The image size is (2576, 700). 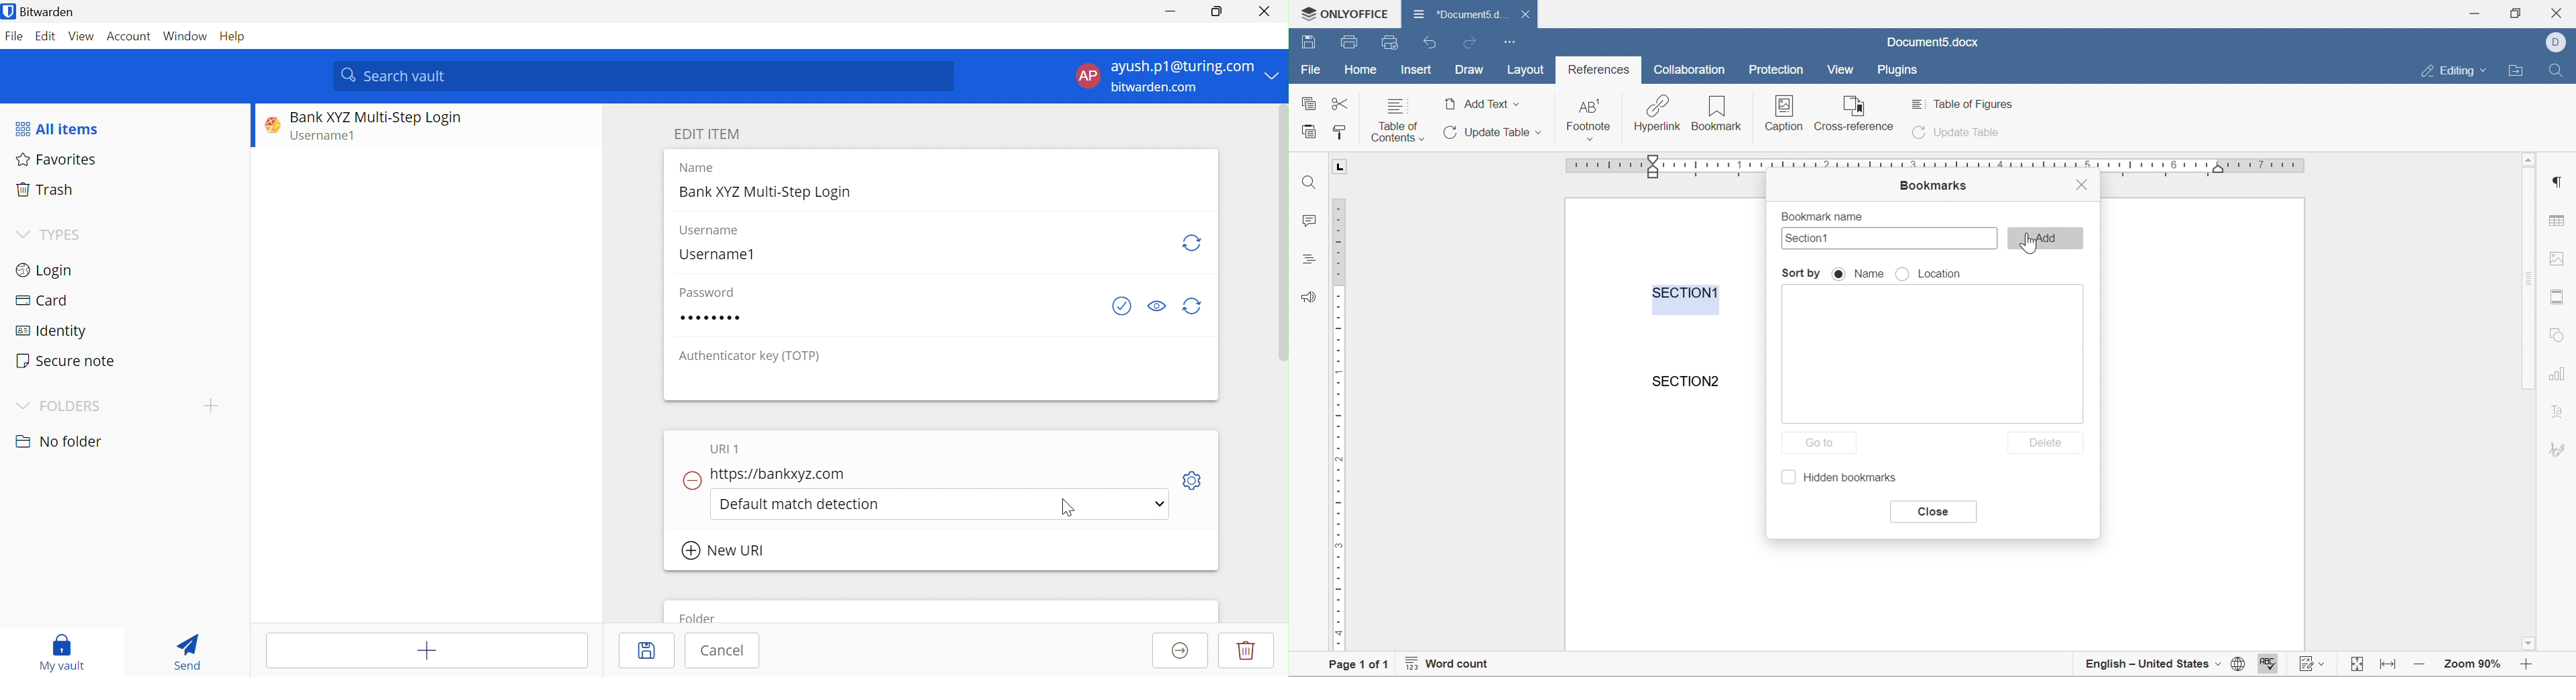 I want to click on copy style, so click(x=1339, y=131).